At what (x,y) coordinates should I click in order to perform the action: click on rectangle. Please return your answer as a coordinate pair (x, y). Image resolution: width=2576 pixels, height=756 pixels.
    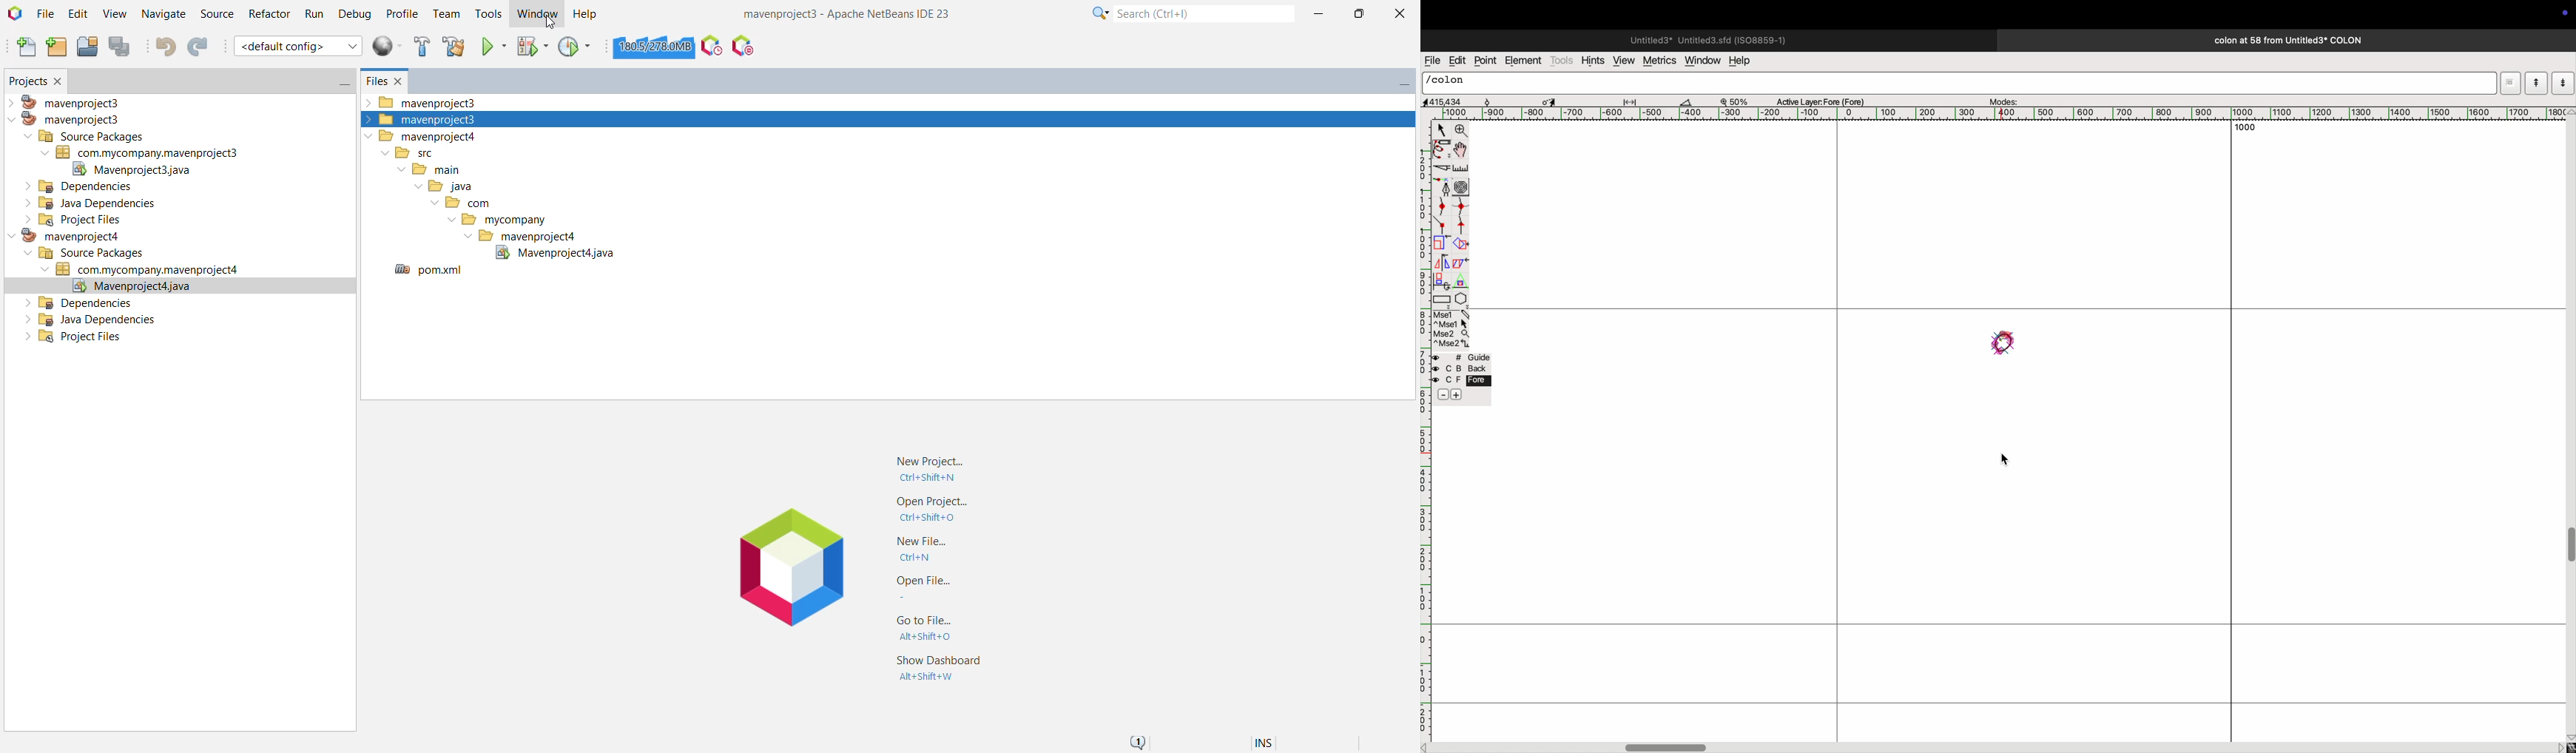
    Looking at the image, I should click on (1442, 298).